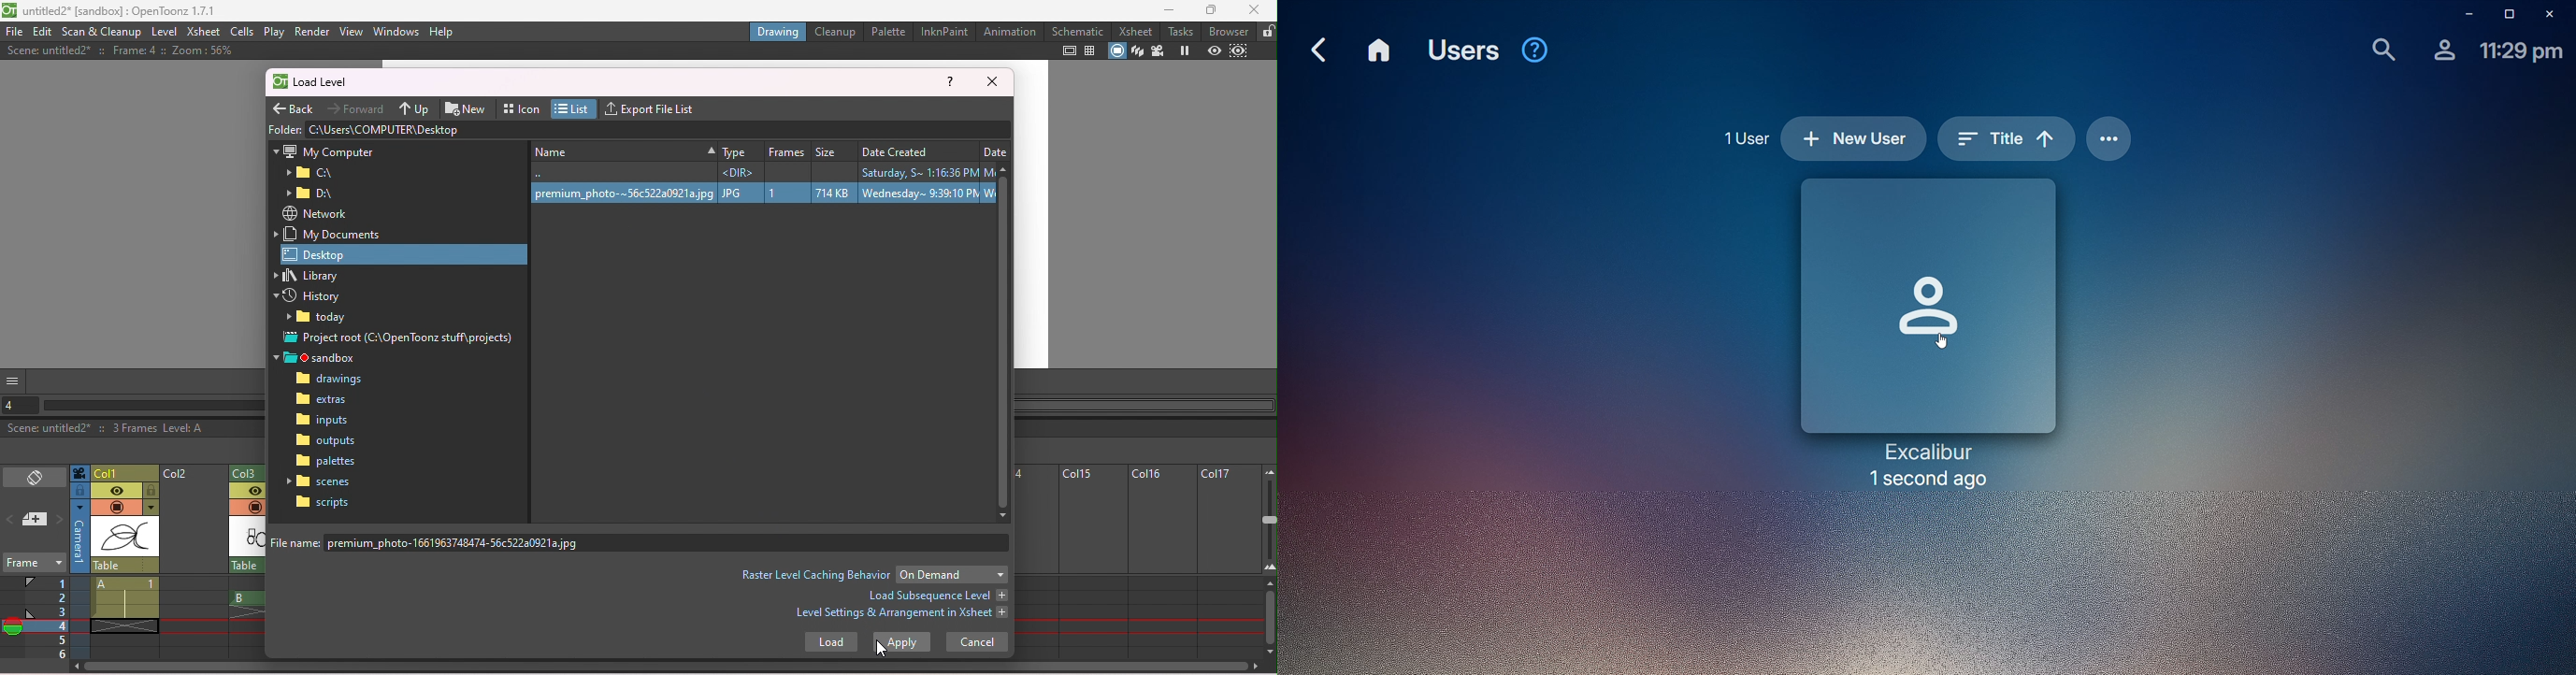 The height and width of the screenshot is (700, 2576). What do you see at coordinates (33, 565) in the screenshot?
I see `Frame` at bounding box center [33, 565].